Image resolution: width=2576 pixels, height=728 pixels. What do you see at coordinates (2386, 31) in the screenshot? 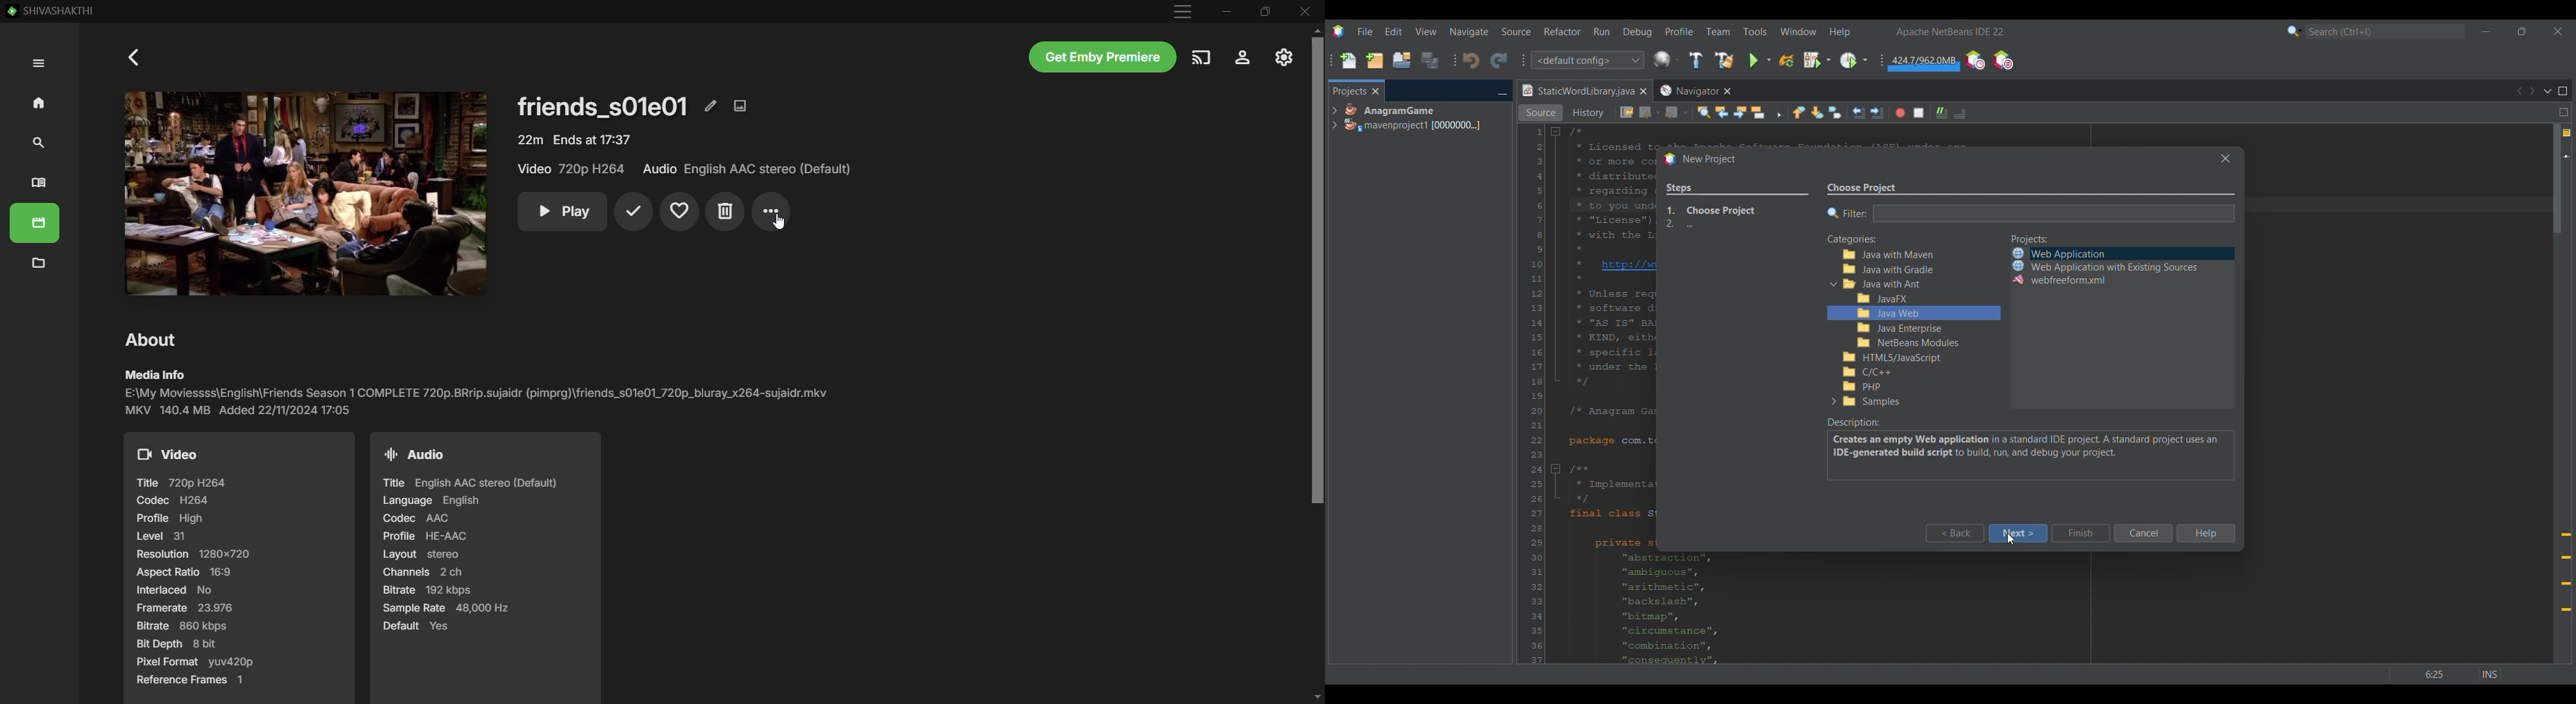
I see `Search box` at bounding box center [2386, 31].